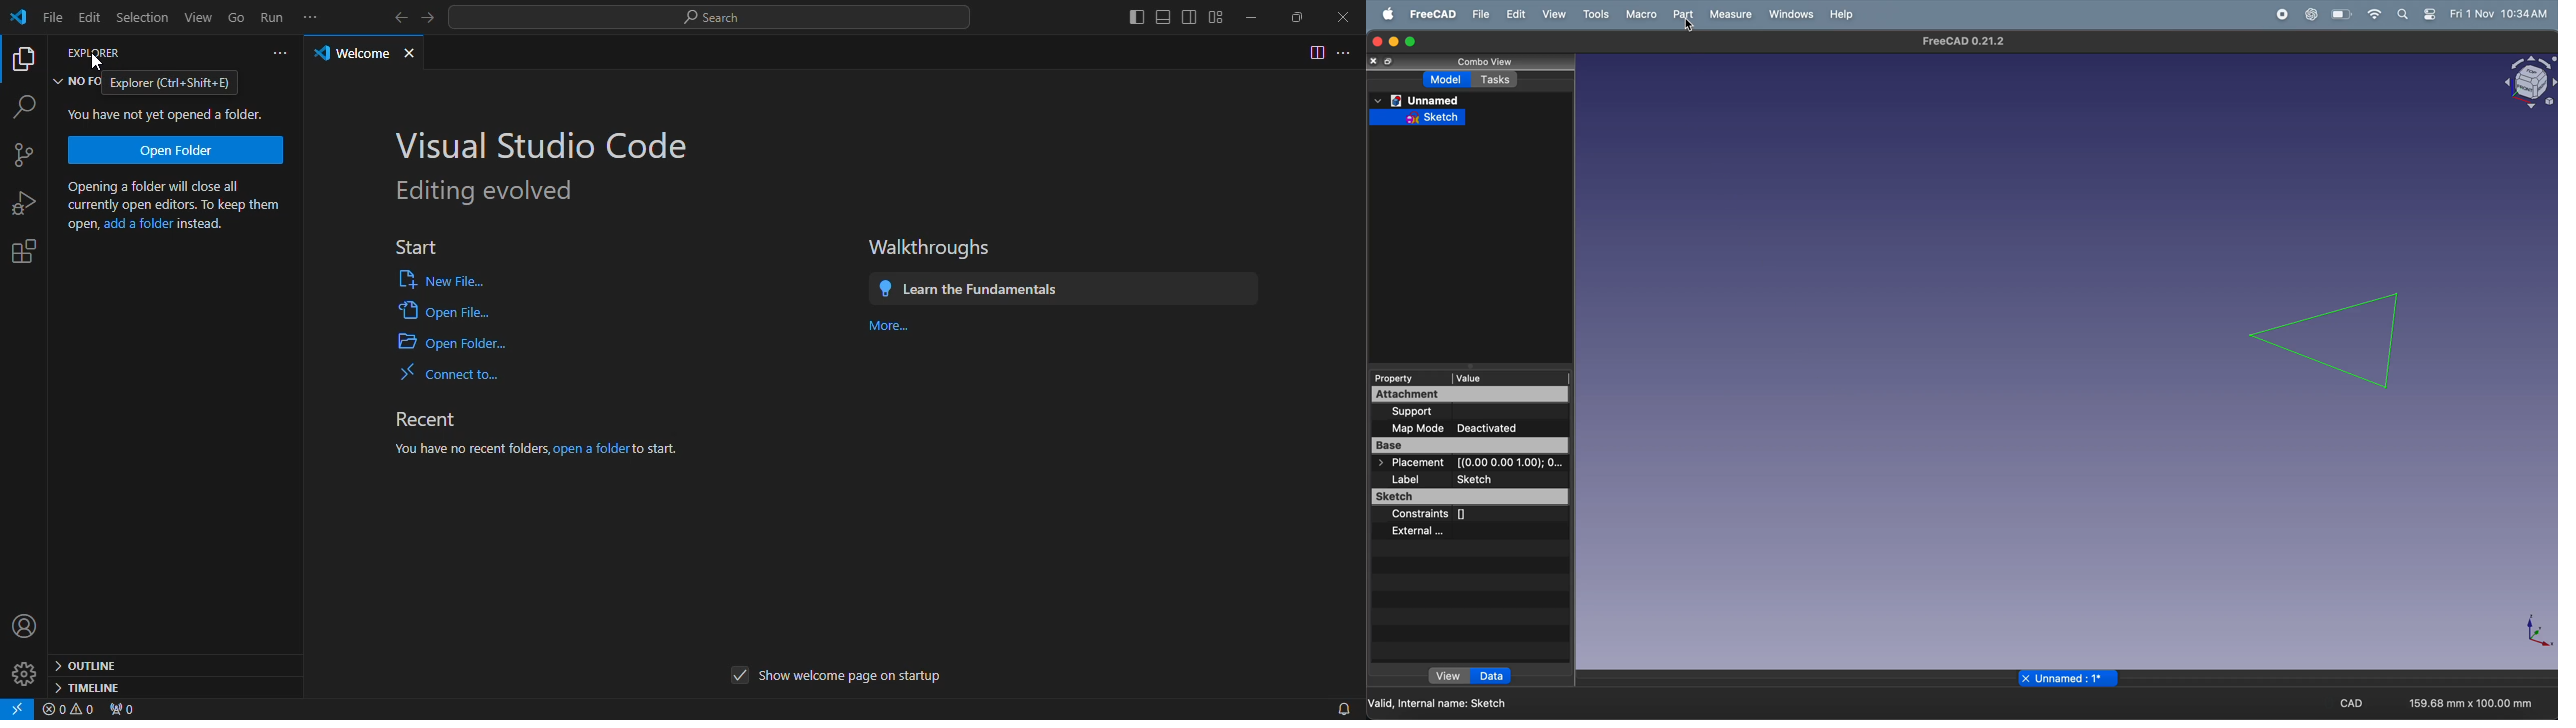 This screenshot has height=728, width=2576. Describe the element at coordinates (2344, 14) in the screenshot. I see `battery` at that location.